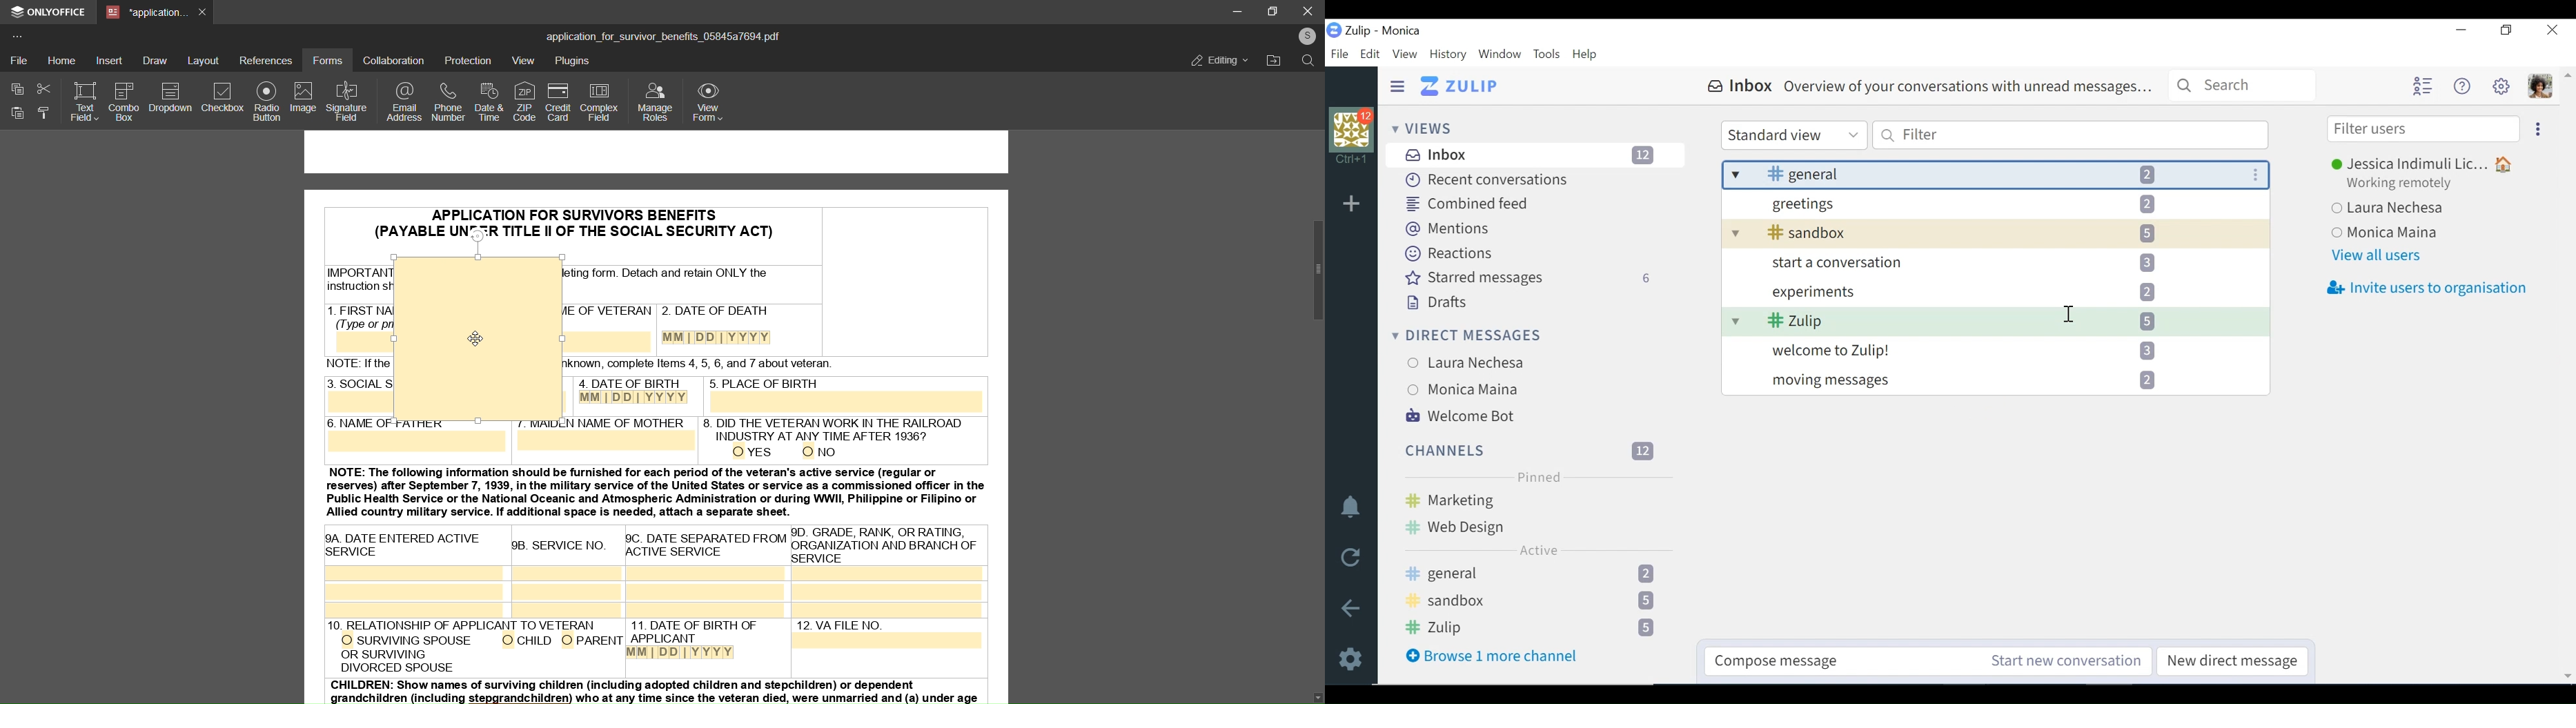 This screenshot has width=2576, height=728. Describe the element at coordinates (1840, 662) in the screenshot. I see `Compose message` at that location.